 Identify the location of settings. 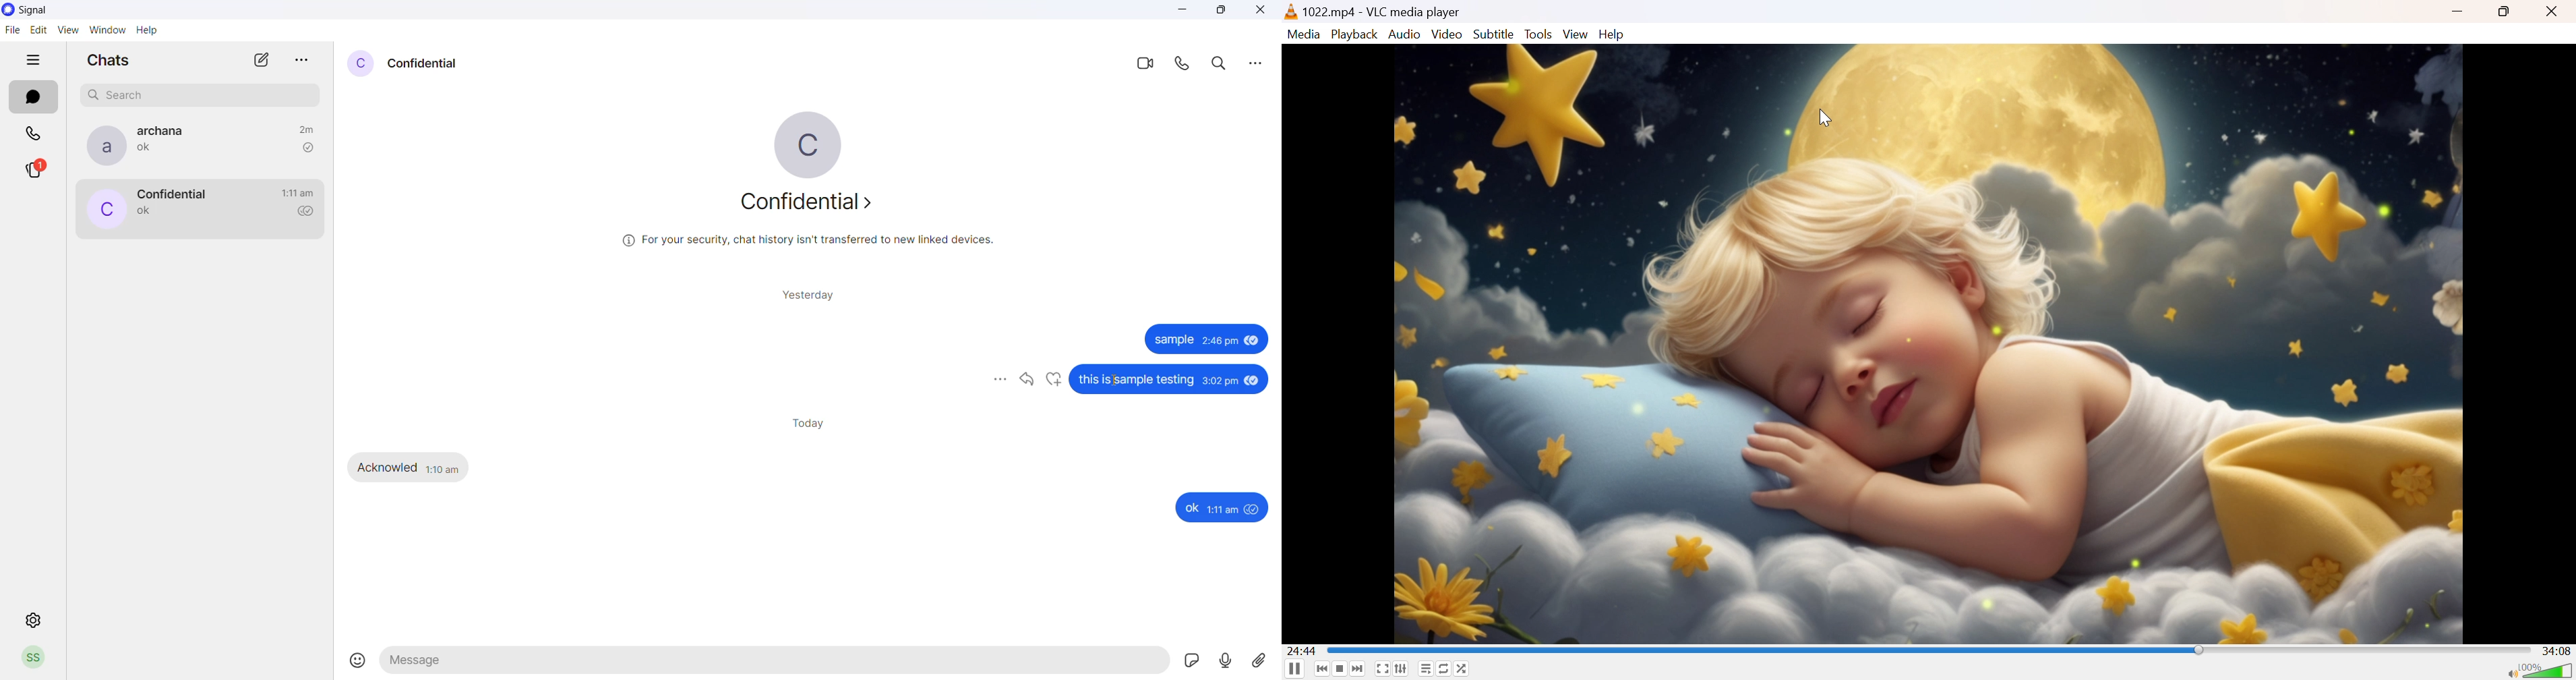
(33, 621).